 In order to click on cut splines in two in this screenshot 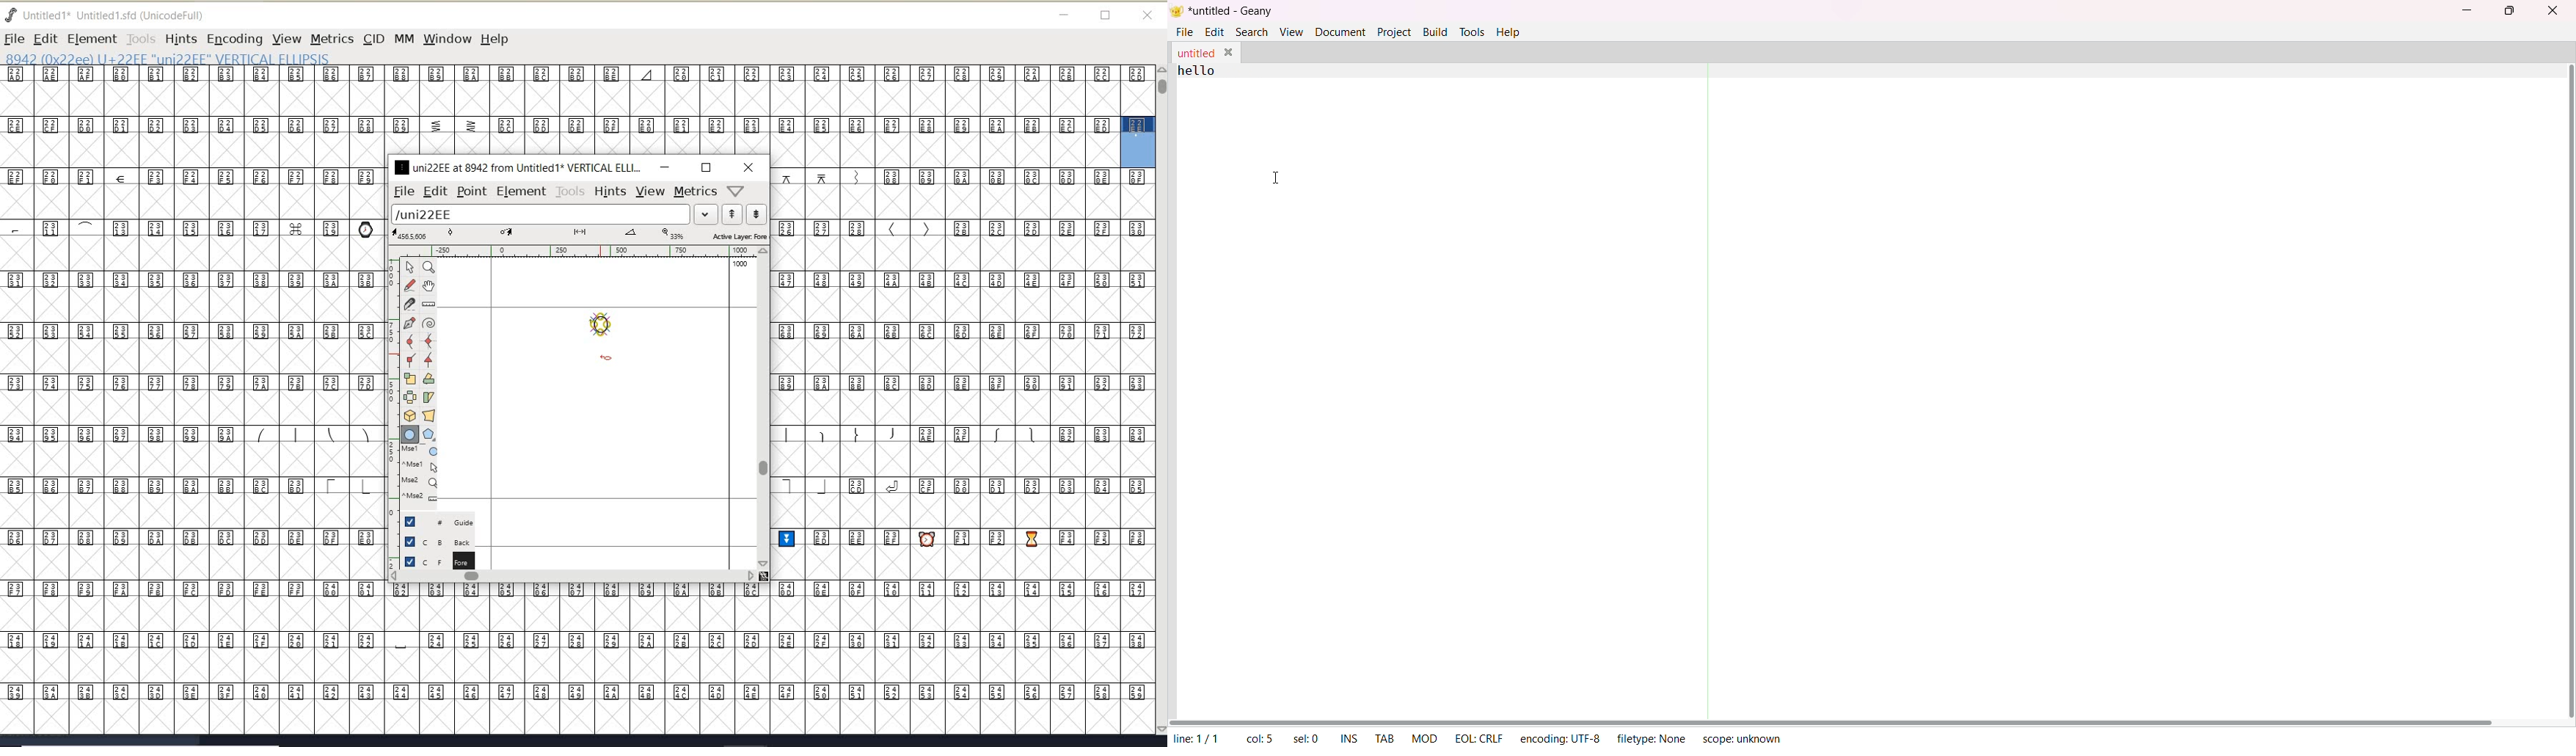, I will do `click(409, 303)`.